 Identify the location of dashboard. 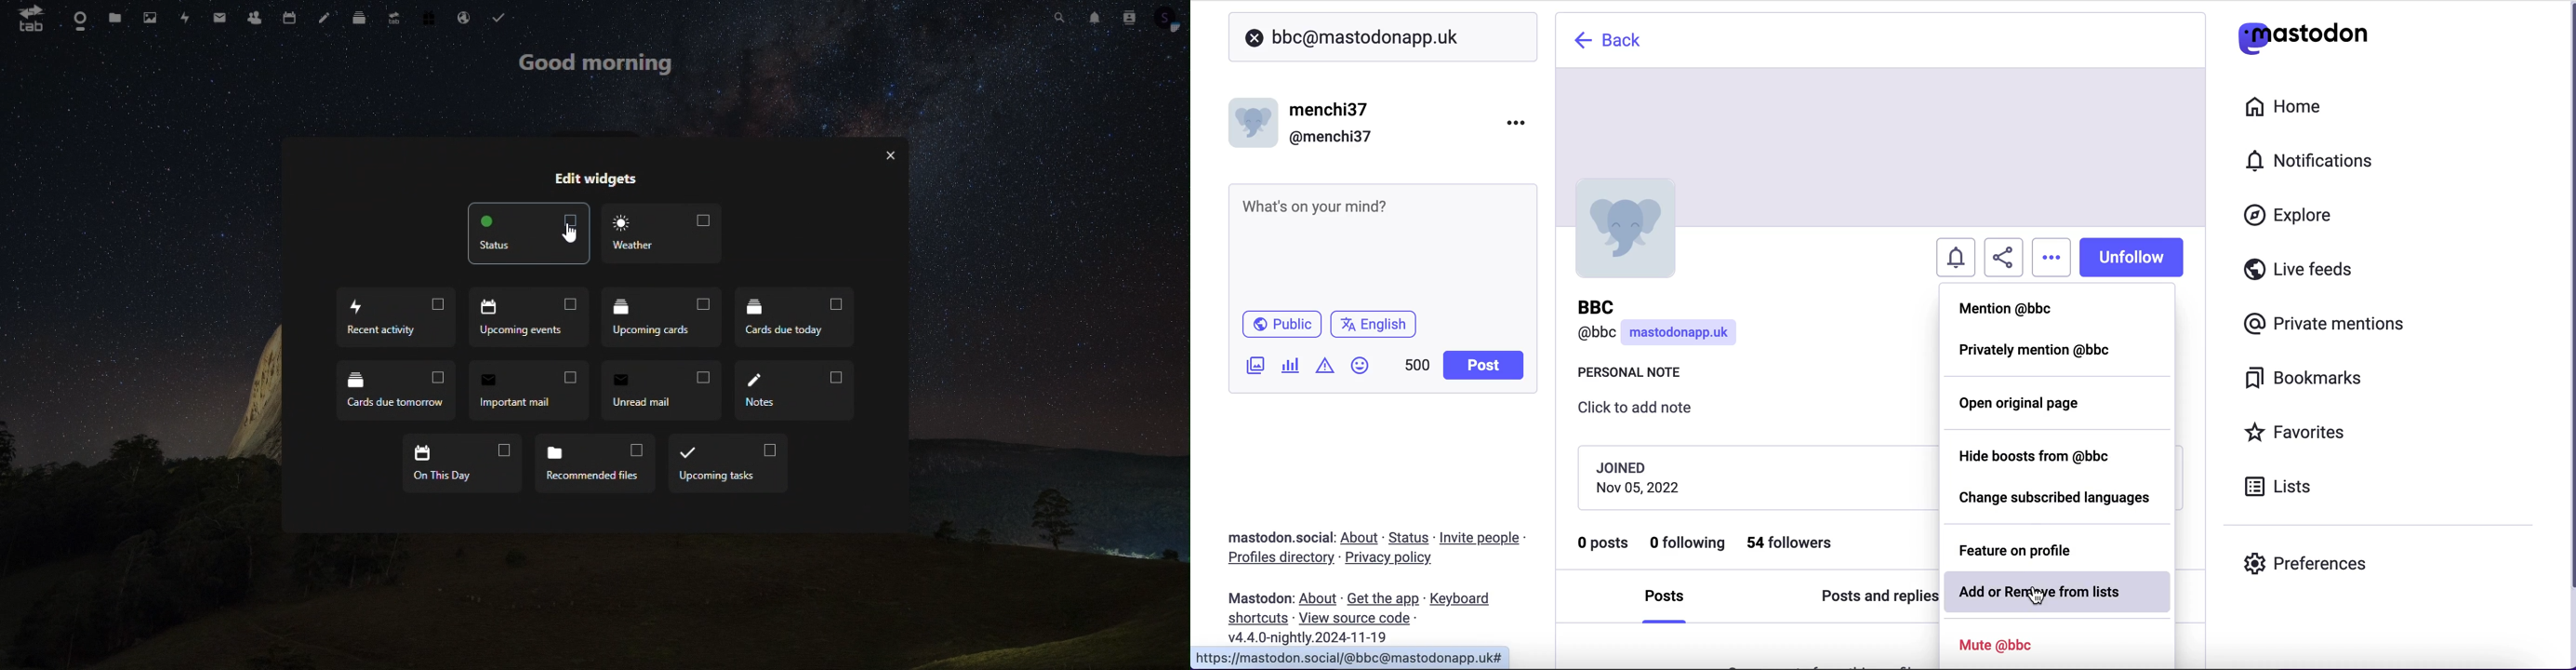
(78, 19).